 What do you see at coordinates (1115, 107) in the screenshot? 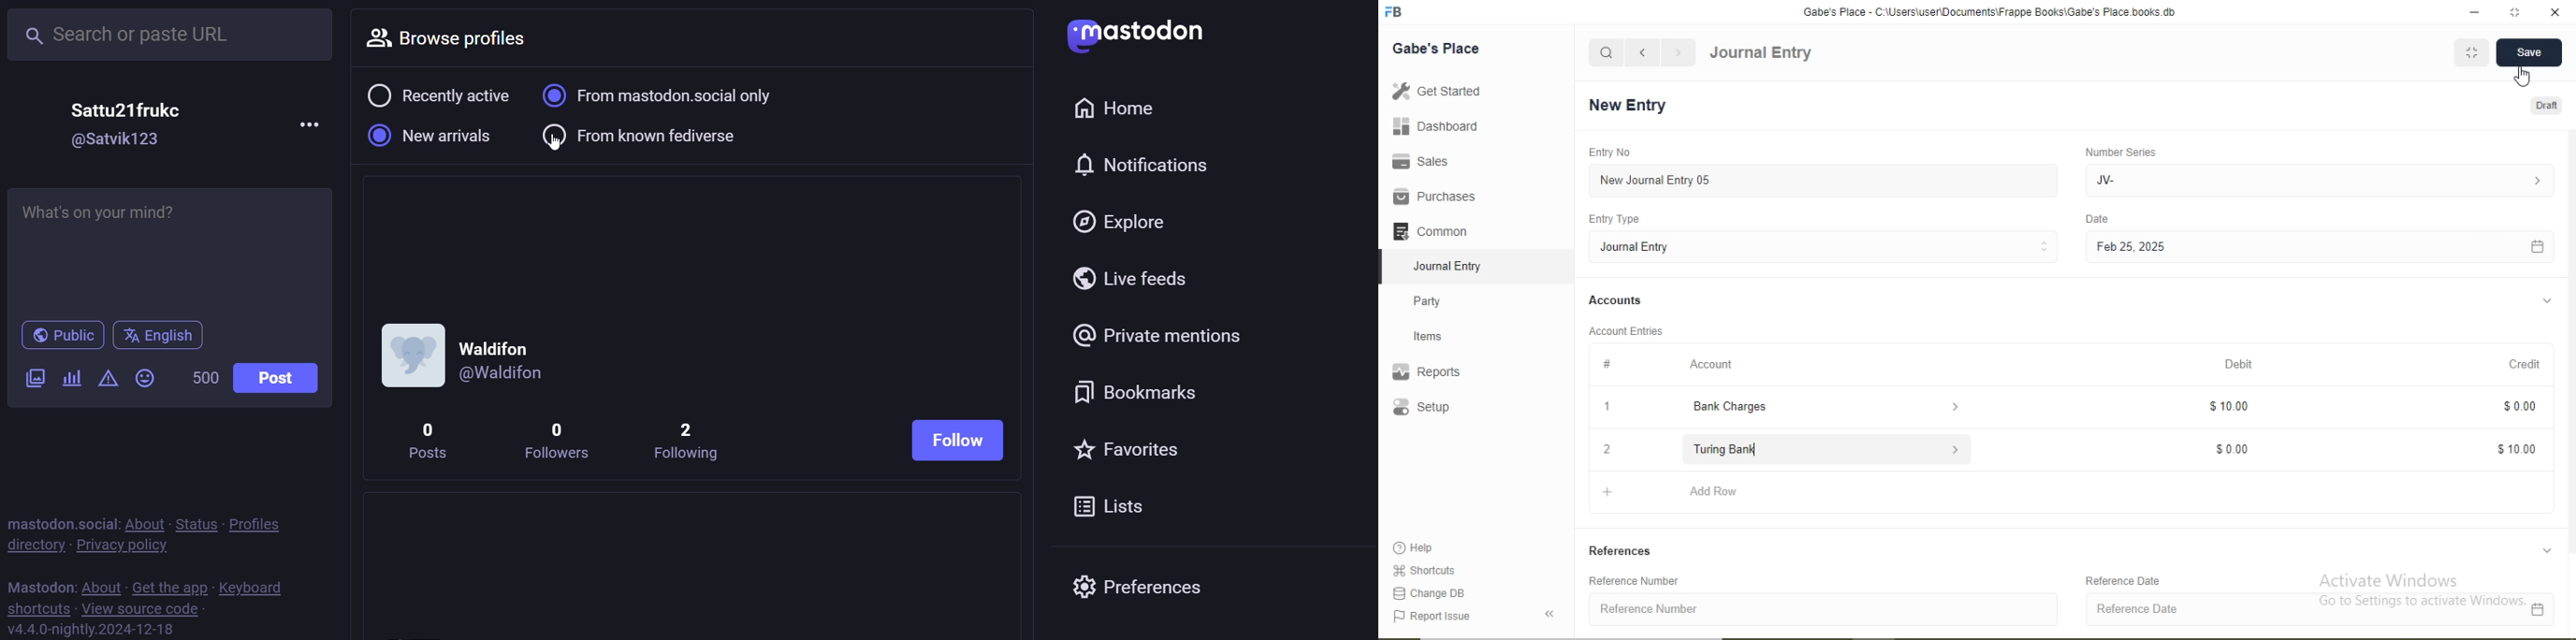
I see `home` at bounding box center [1115, 107].